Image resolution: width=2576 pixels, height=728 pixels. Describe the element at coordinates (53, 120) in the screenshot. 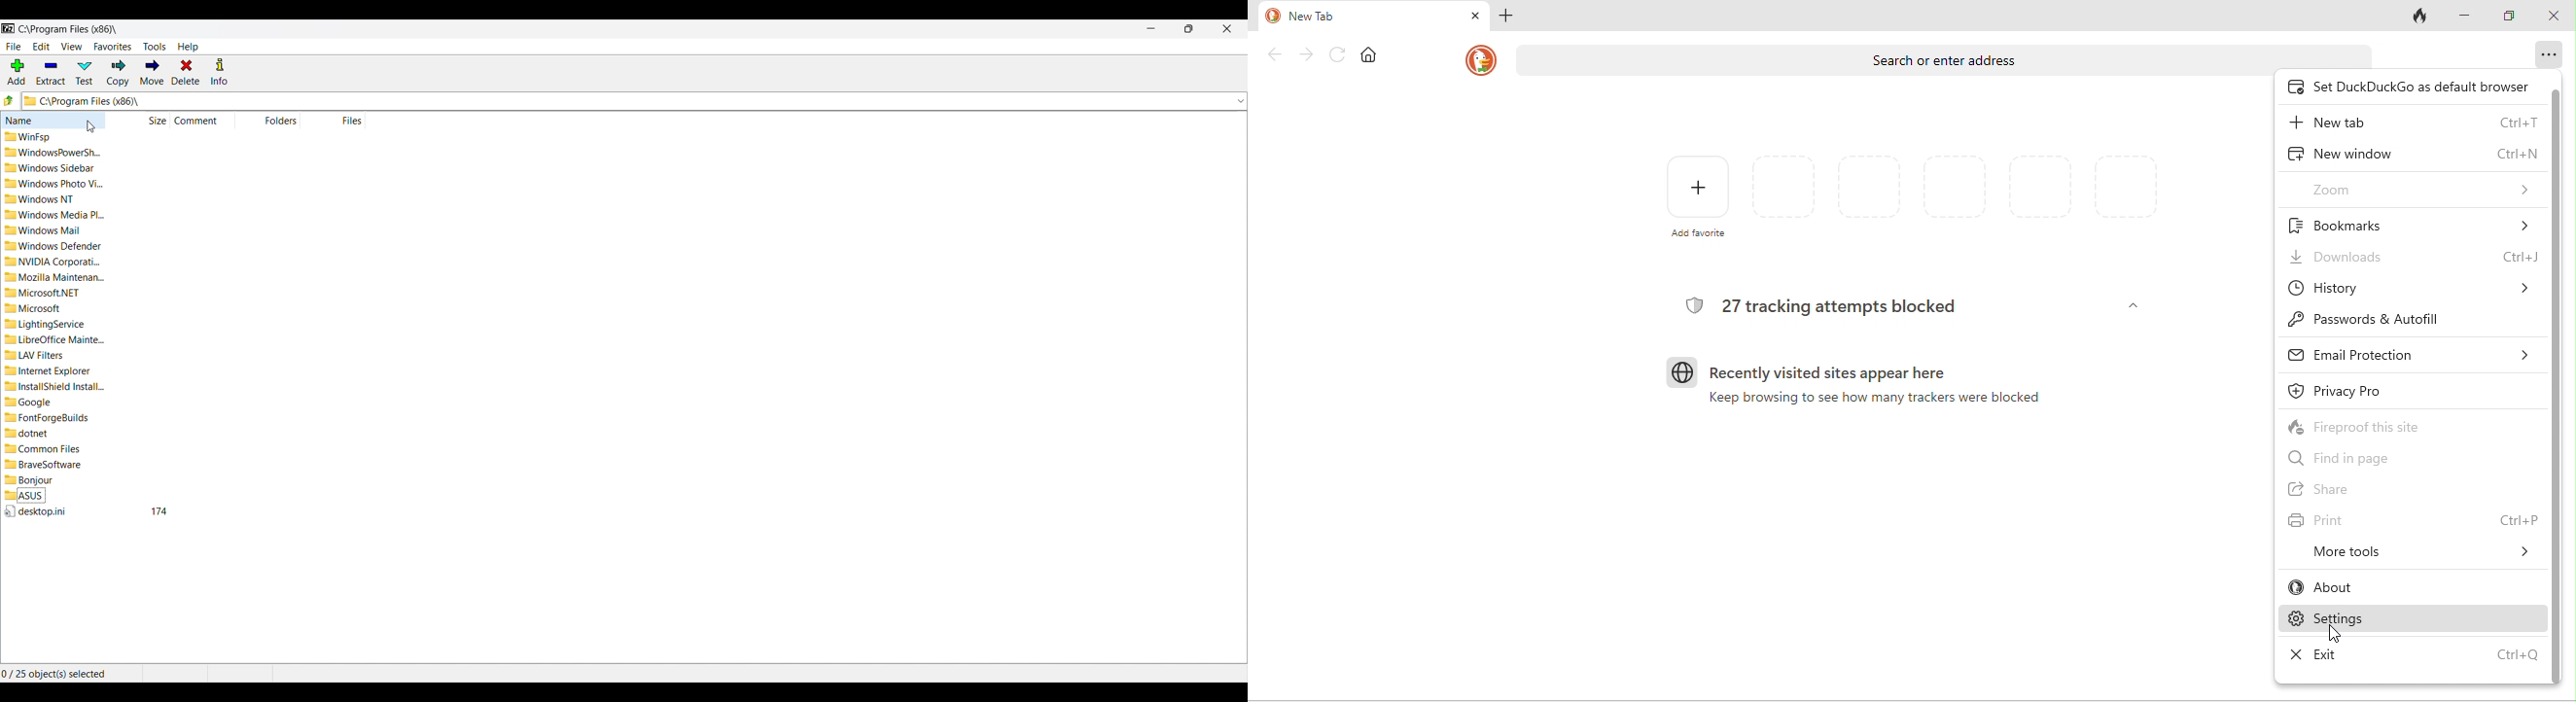

I see `Name column highlighted by cursor` at that location.